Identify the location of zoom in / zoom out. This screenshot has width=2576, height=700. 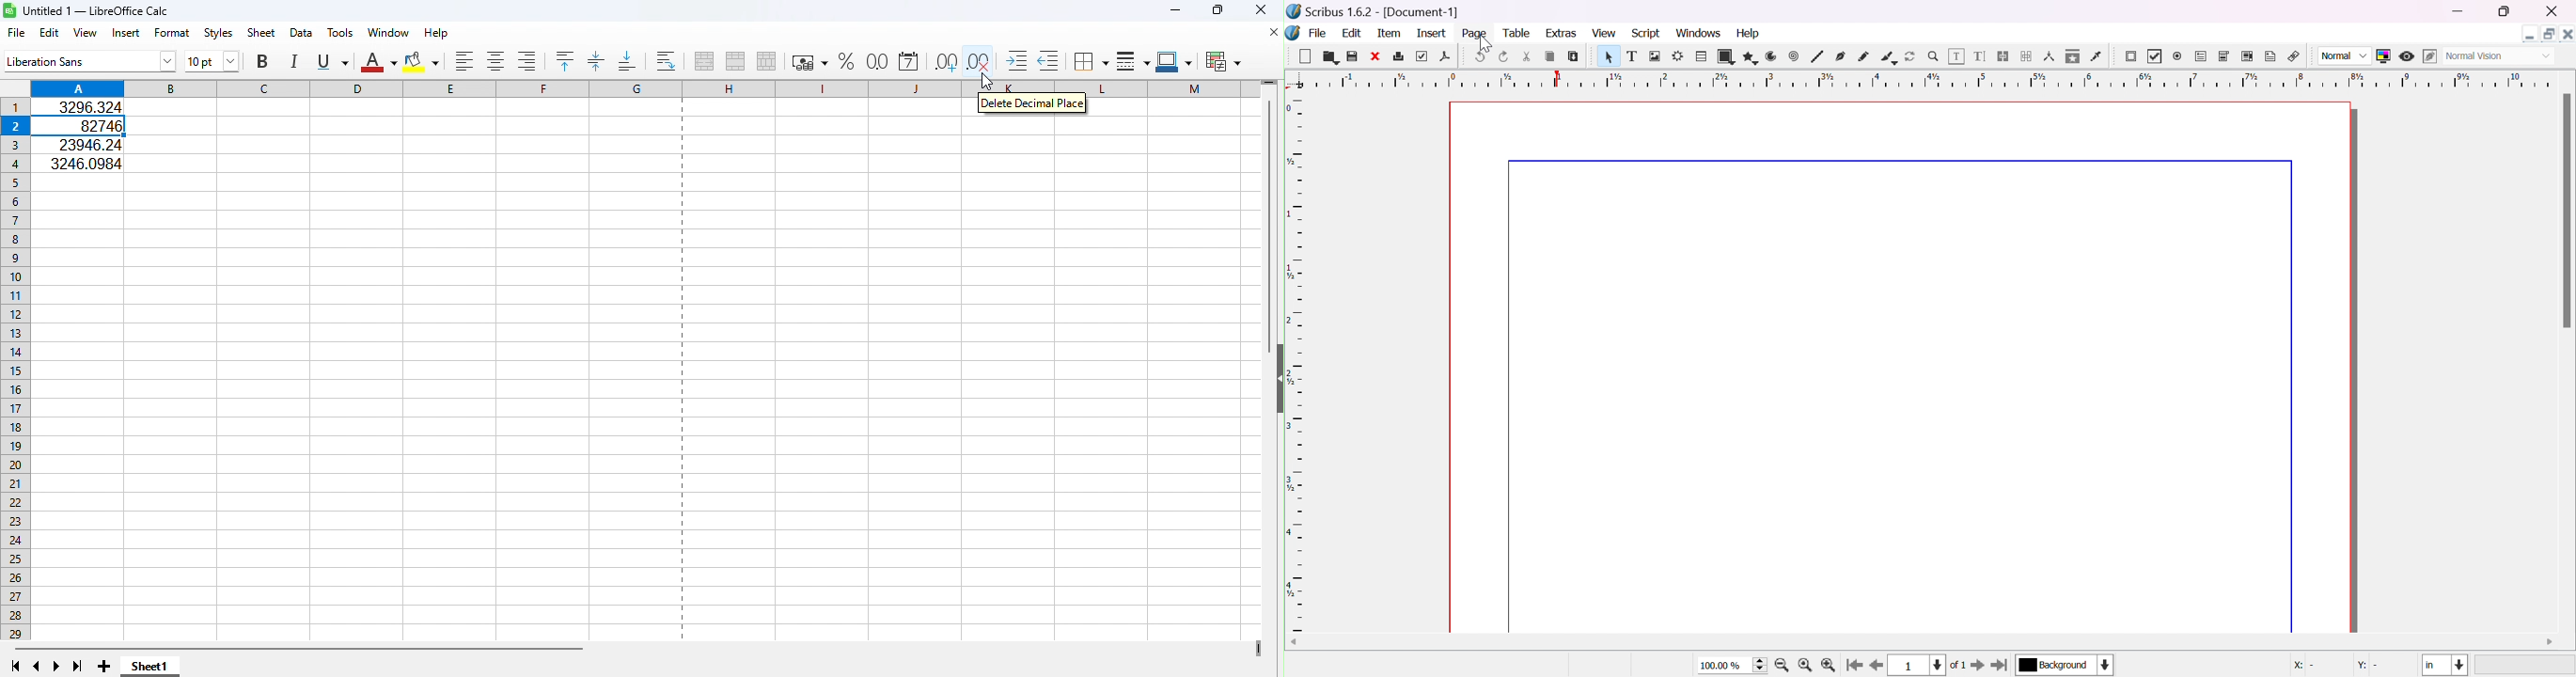
(1934, 57).